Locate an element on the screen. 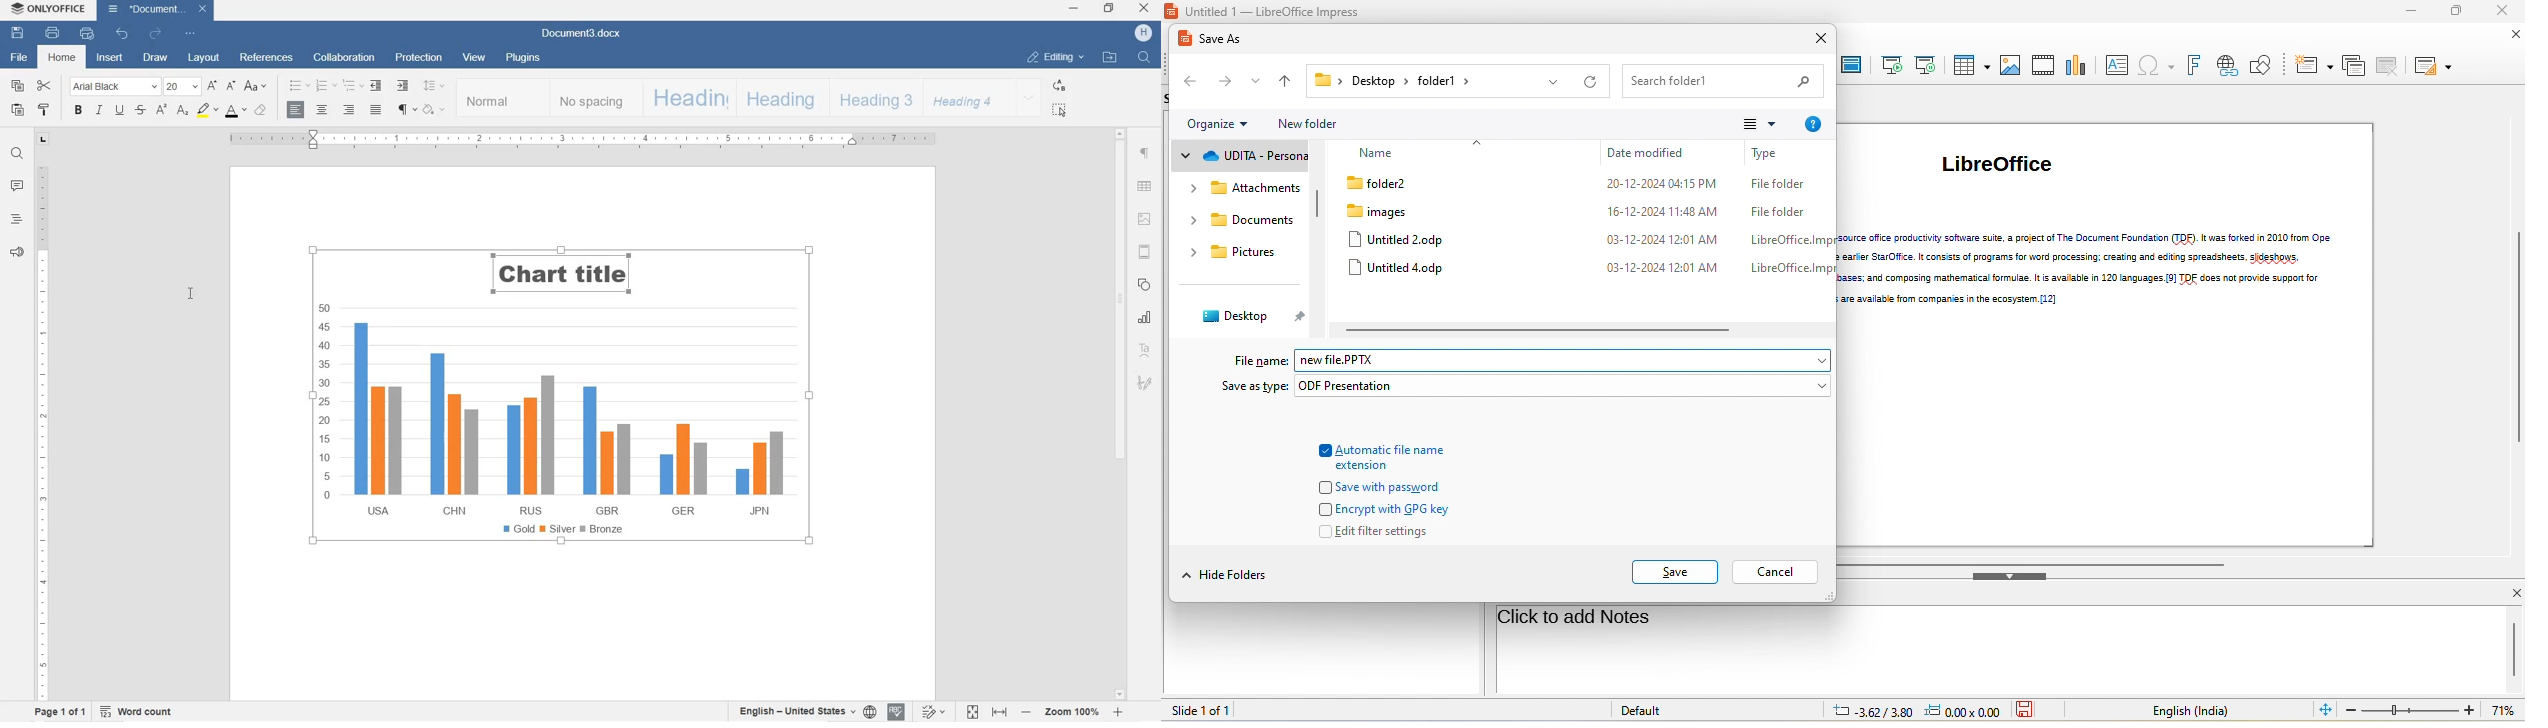 The image size is (2548, 728). save is located at coordinates (1676, 574).